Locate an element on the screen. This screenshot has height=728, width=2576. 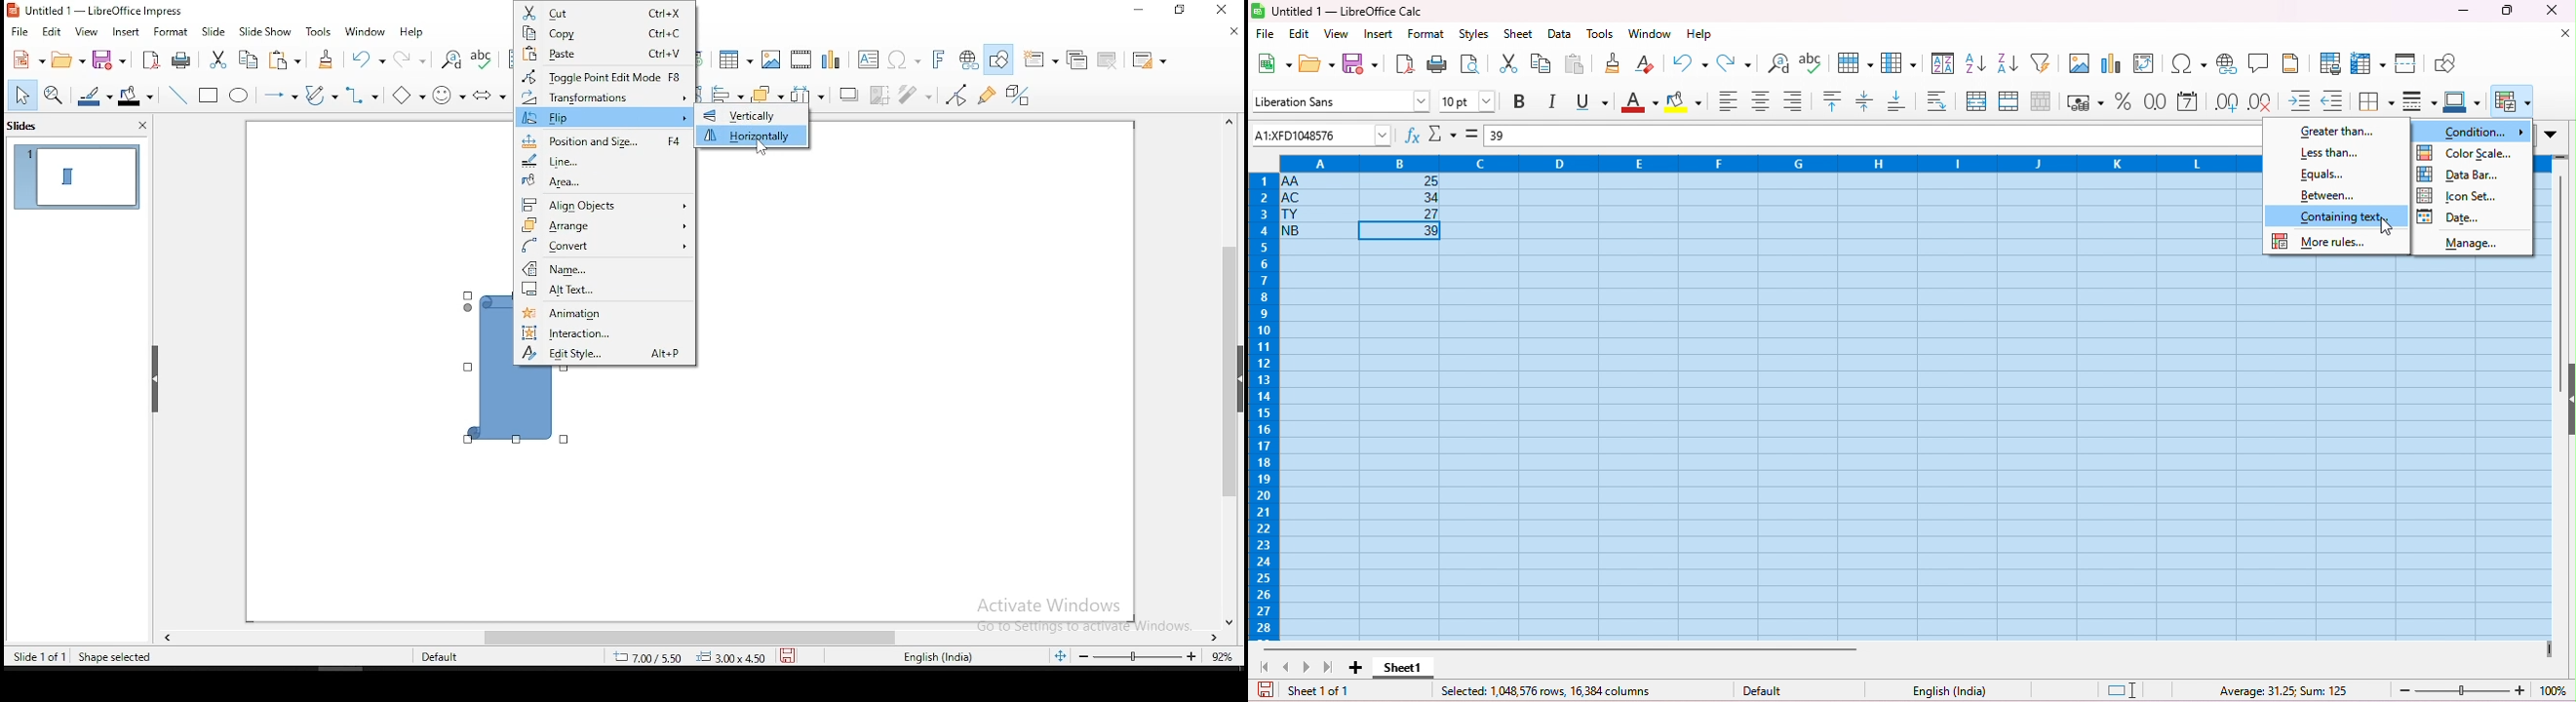
open is located at coordinates (1317, 62).